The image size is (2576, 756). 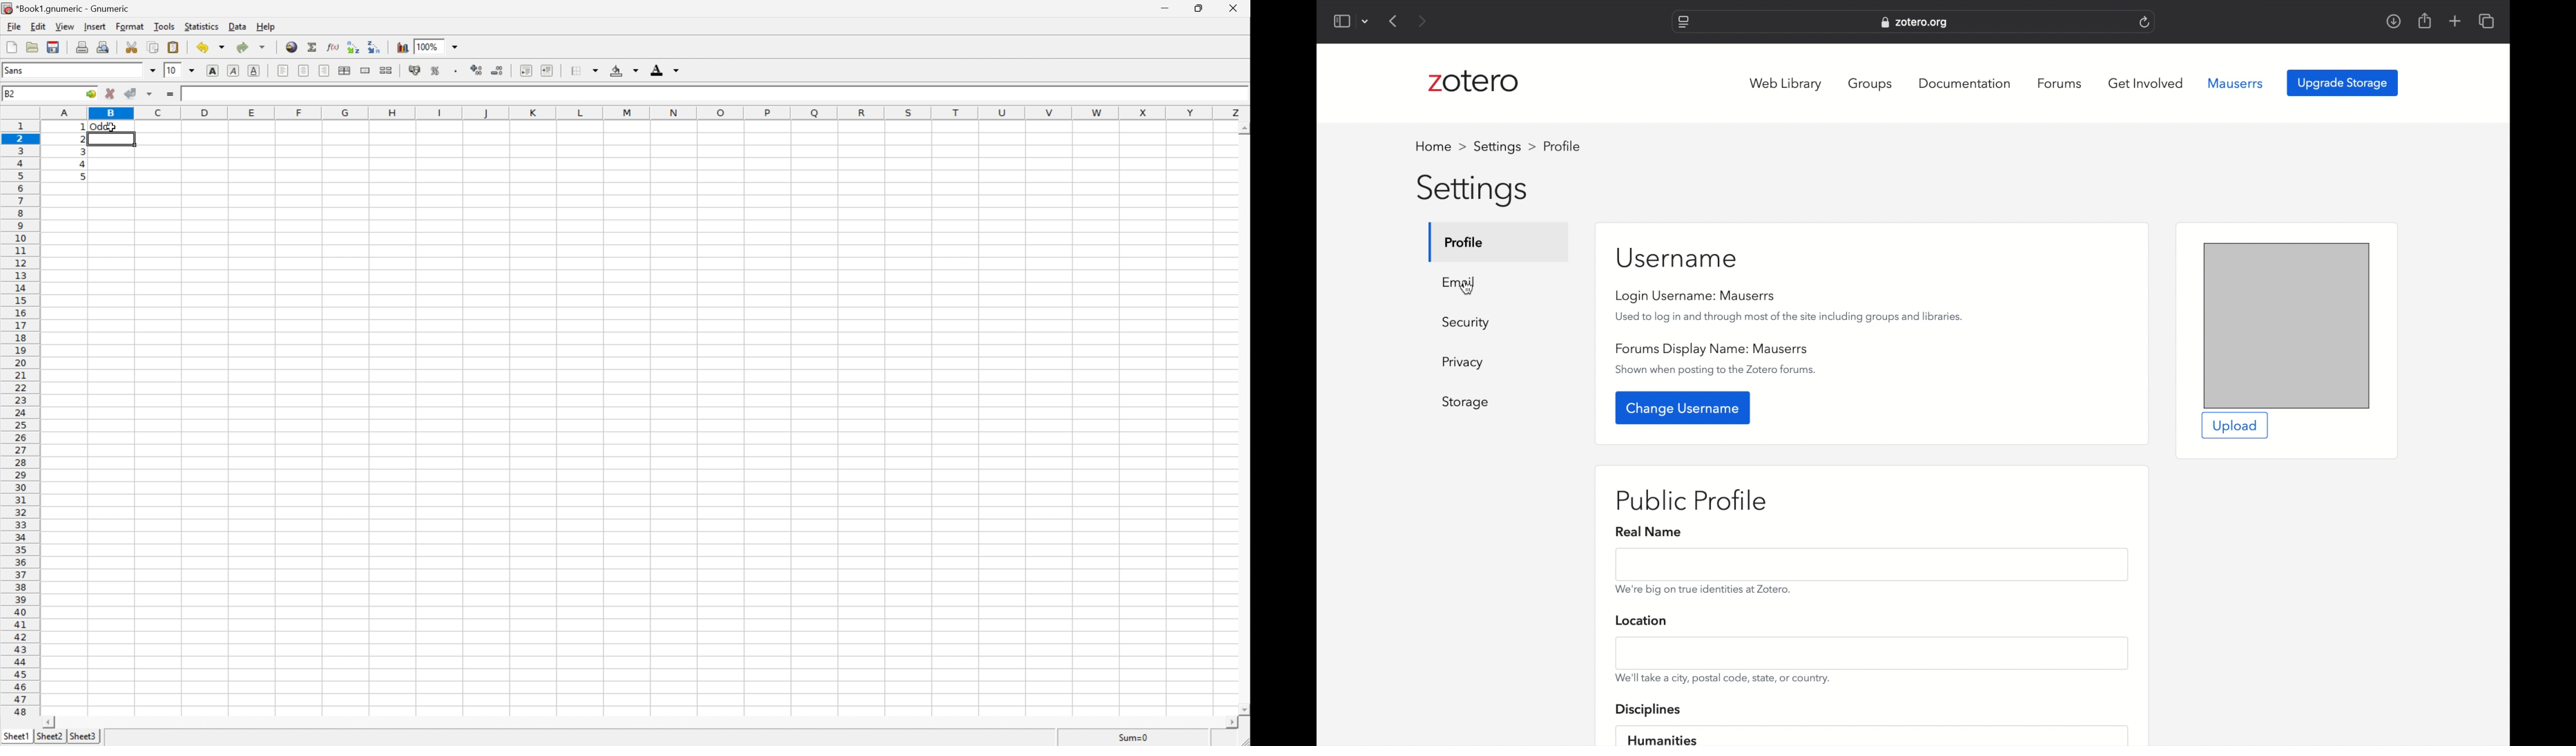 I want to click on home, so click(x=1437, y=146).